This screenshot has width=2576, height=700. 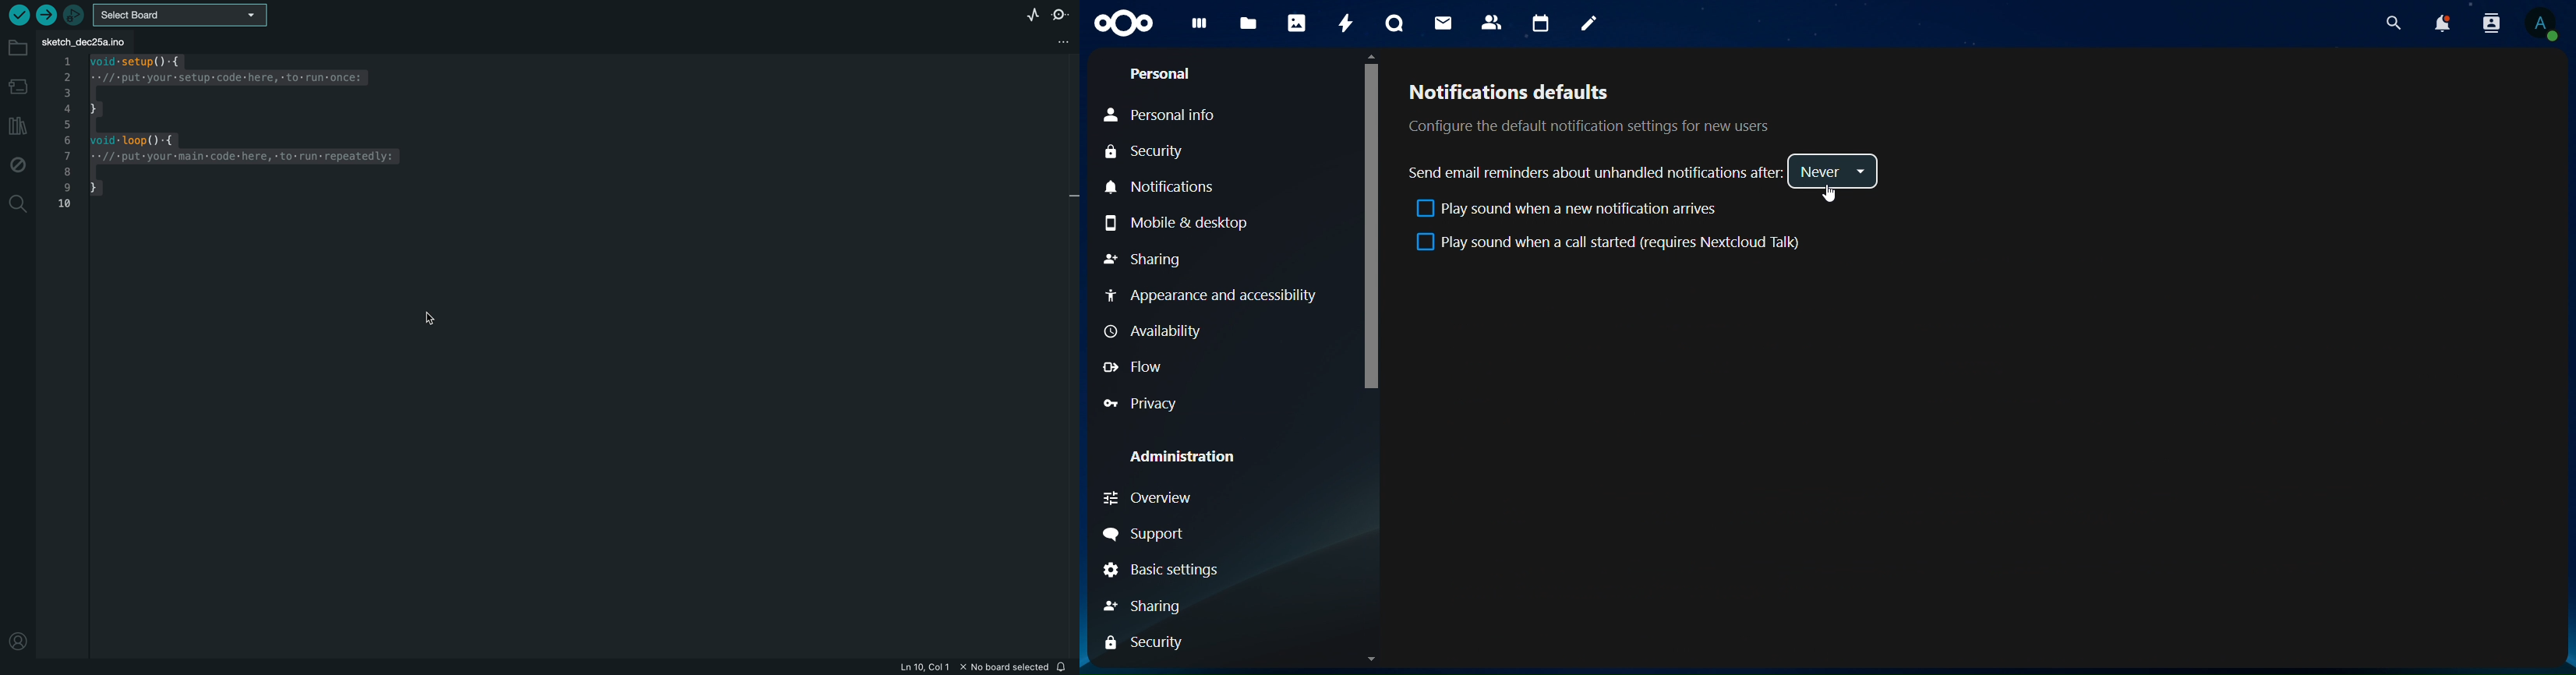 What do you see at coordinates (1247, 24) in the screenshot?
I see `files` at bounding box center [1247, 24].